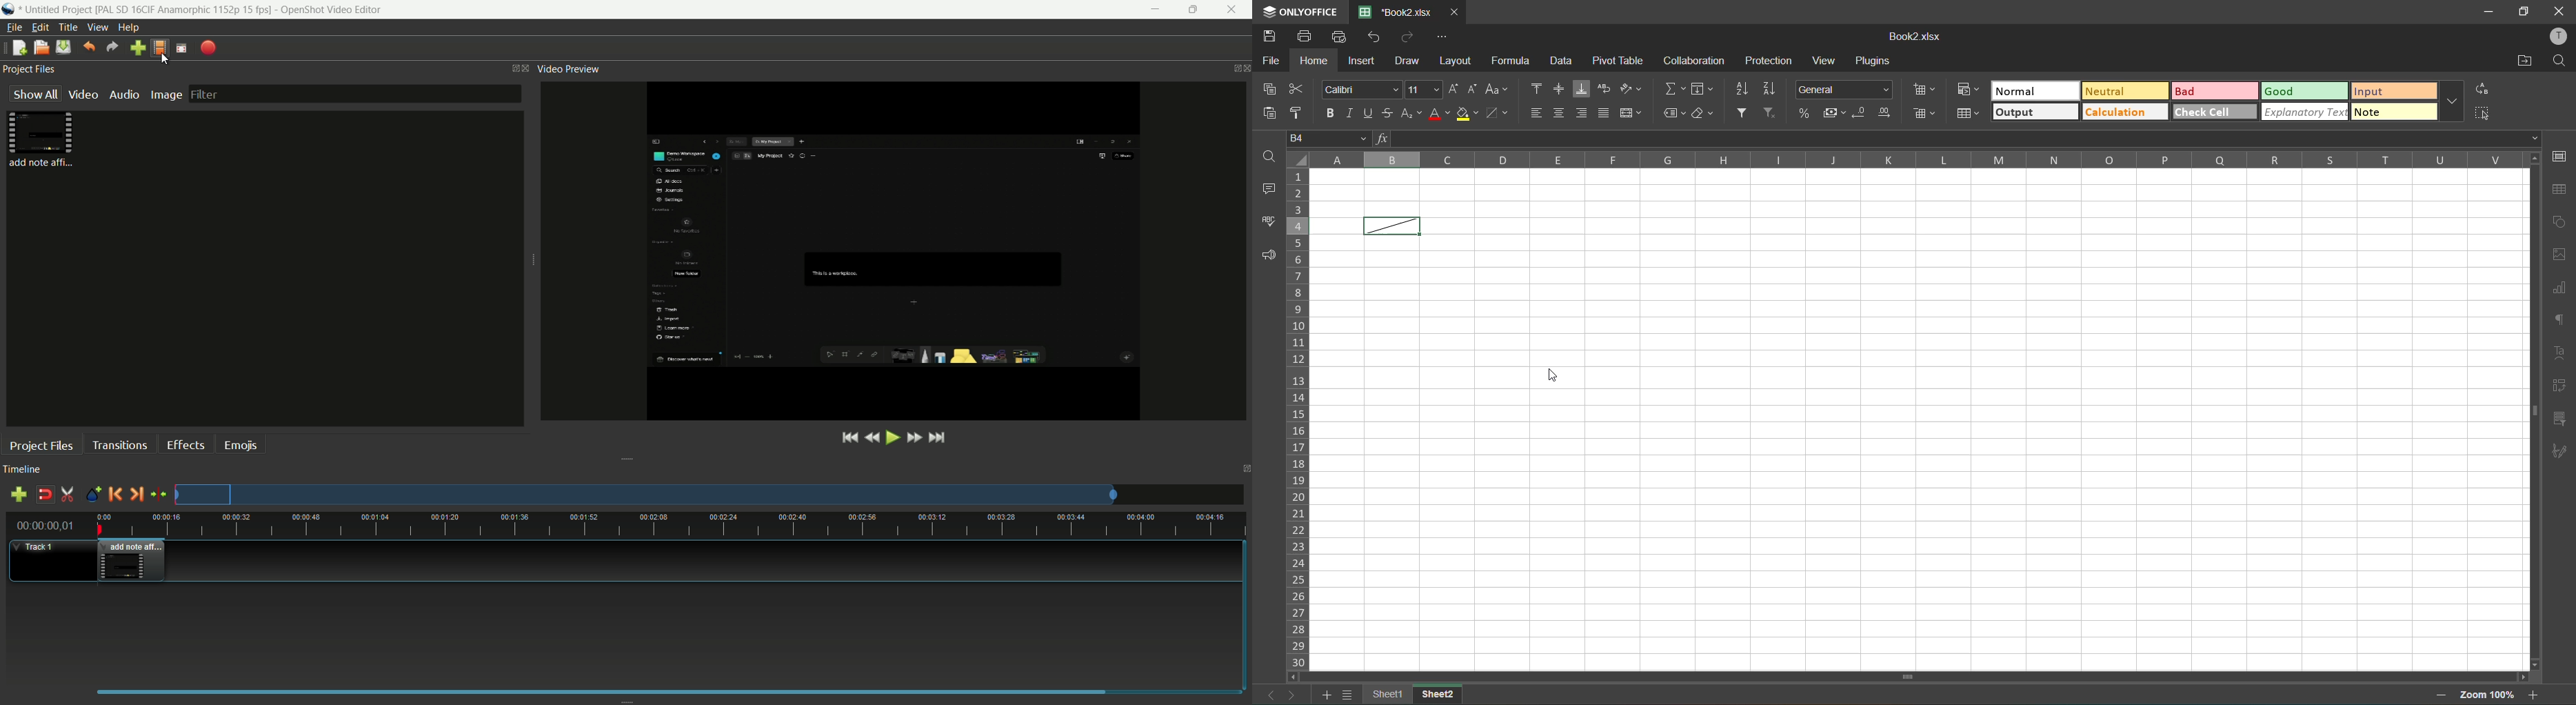  I want to click on close tab, so click(1453, 12).